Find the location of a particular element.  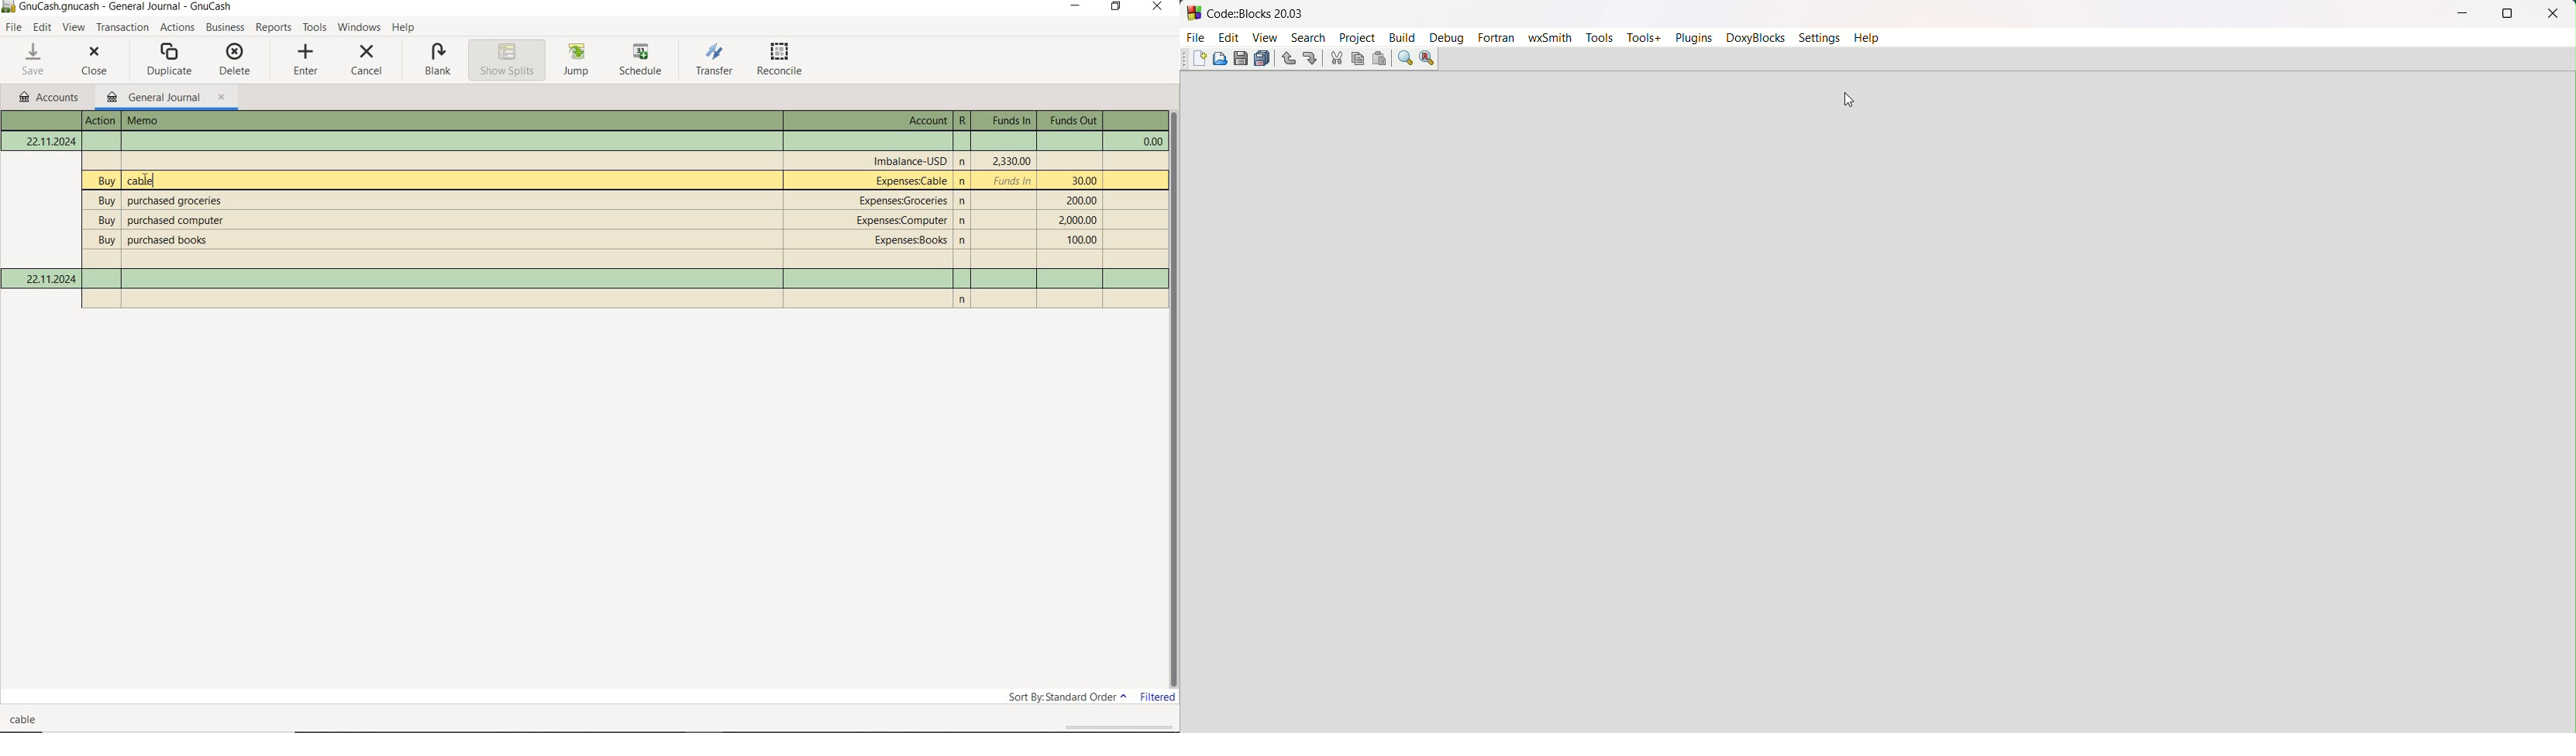

general journal is located at coordinates (166, 98).